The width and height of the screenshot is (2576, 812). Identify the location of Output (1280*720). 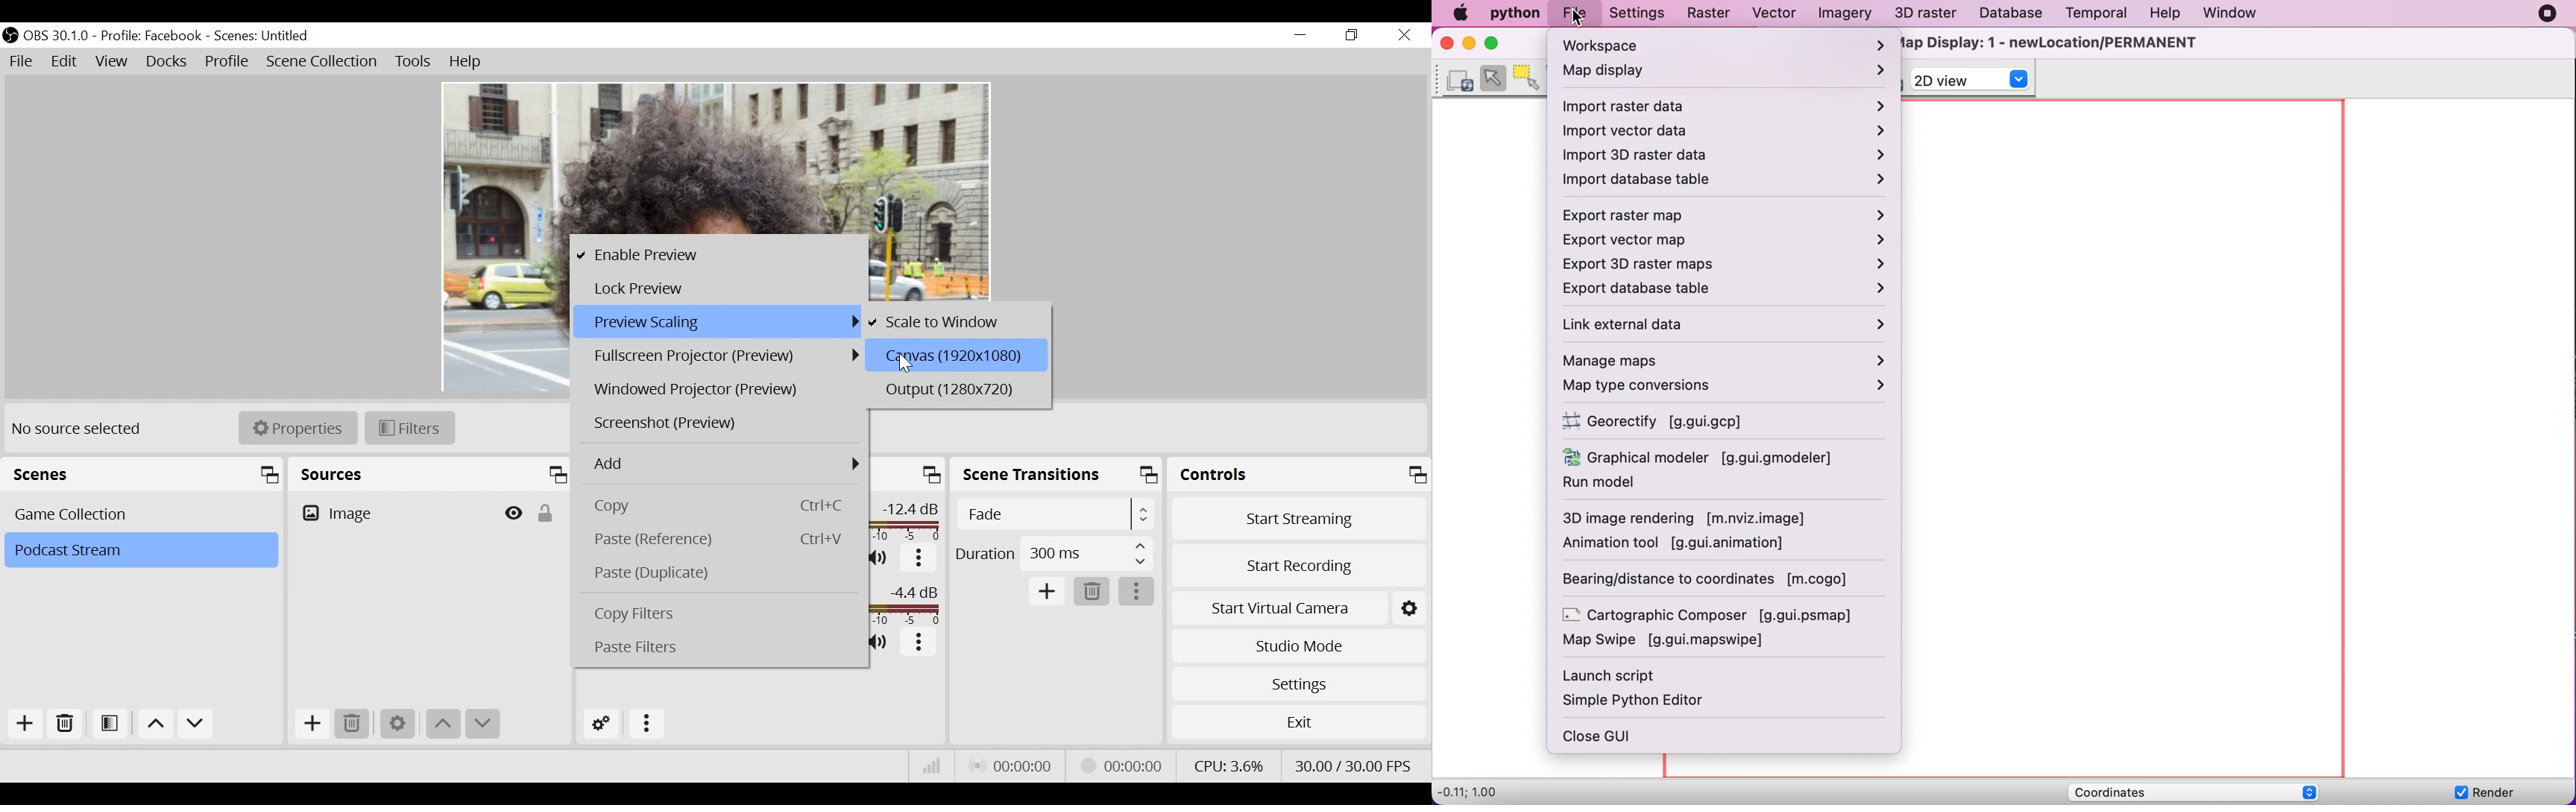
(954, 390).